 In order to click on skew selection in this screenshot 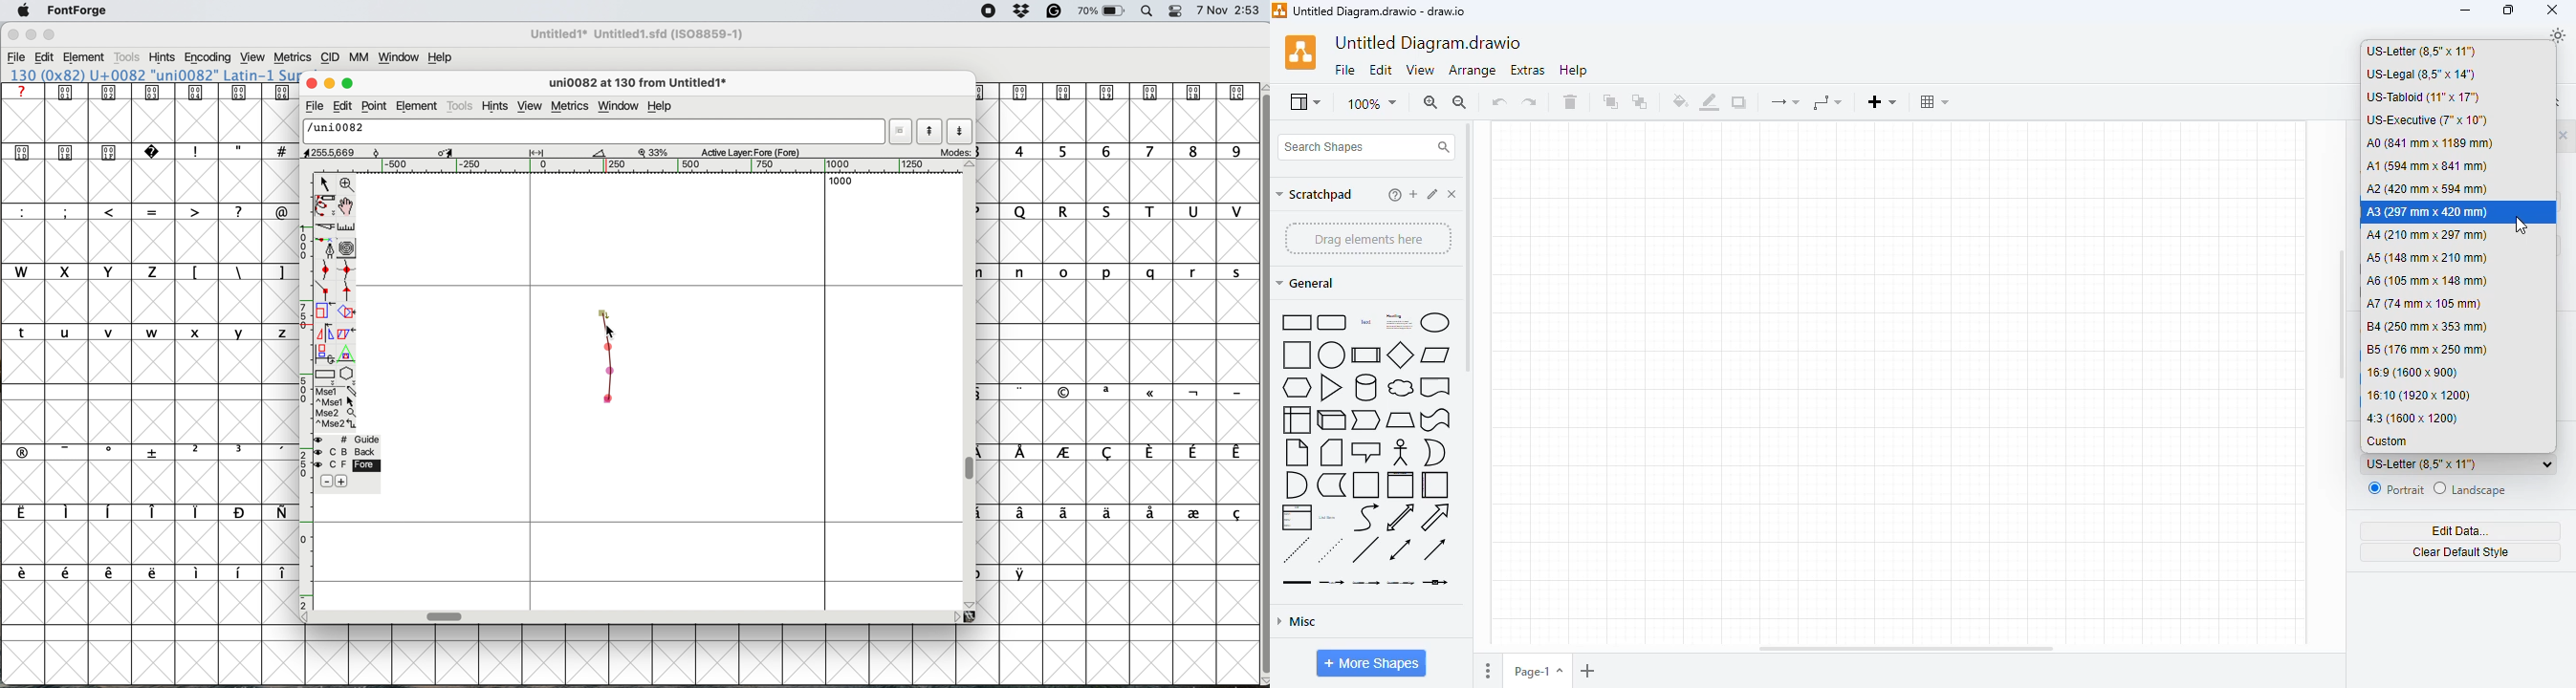, I will do `click(344, 333)`.